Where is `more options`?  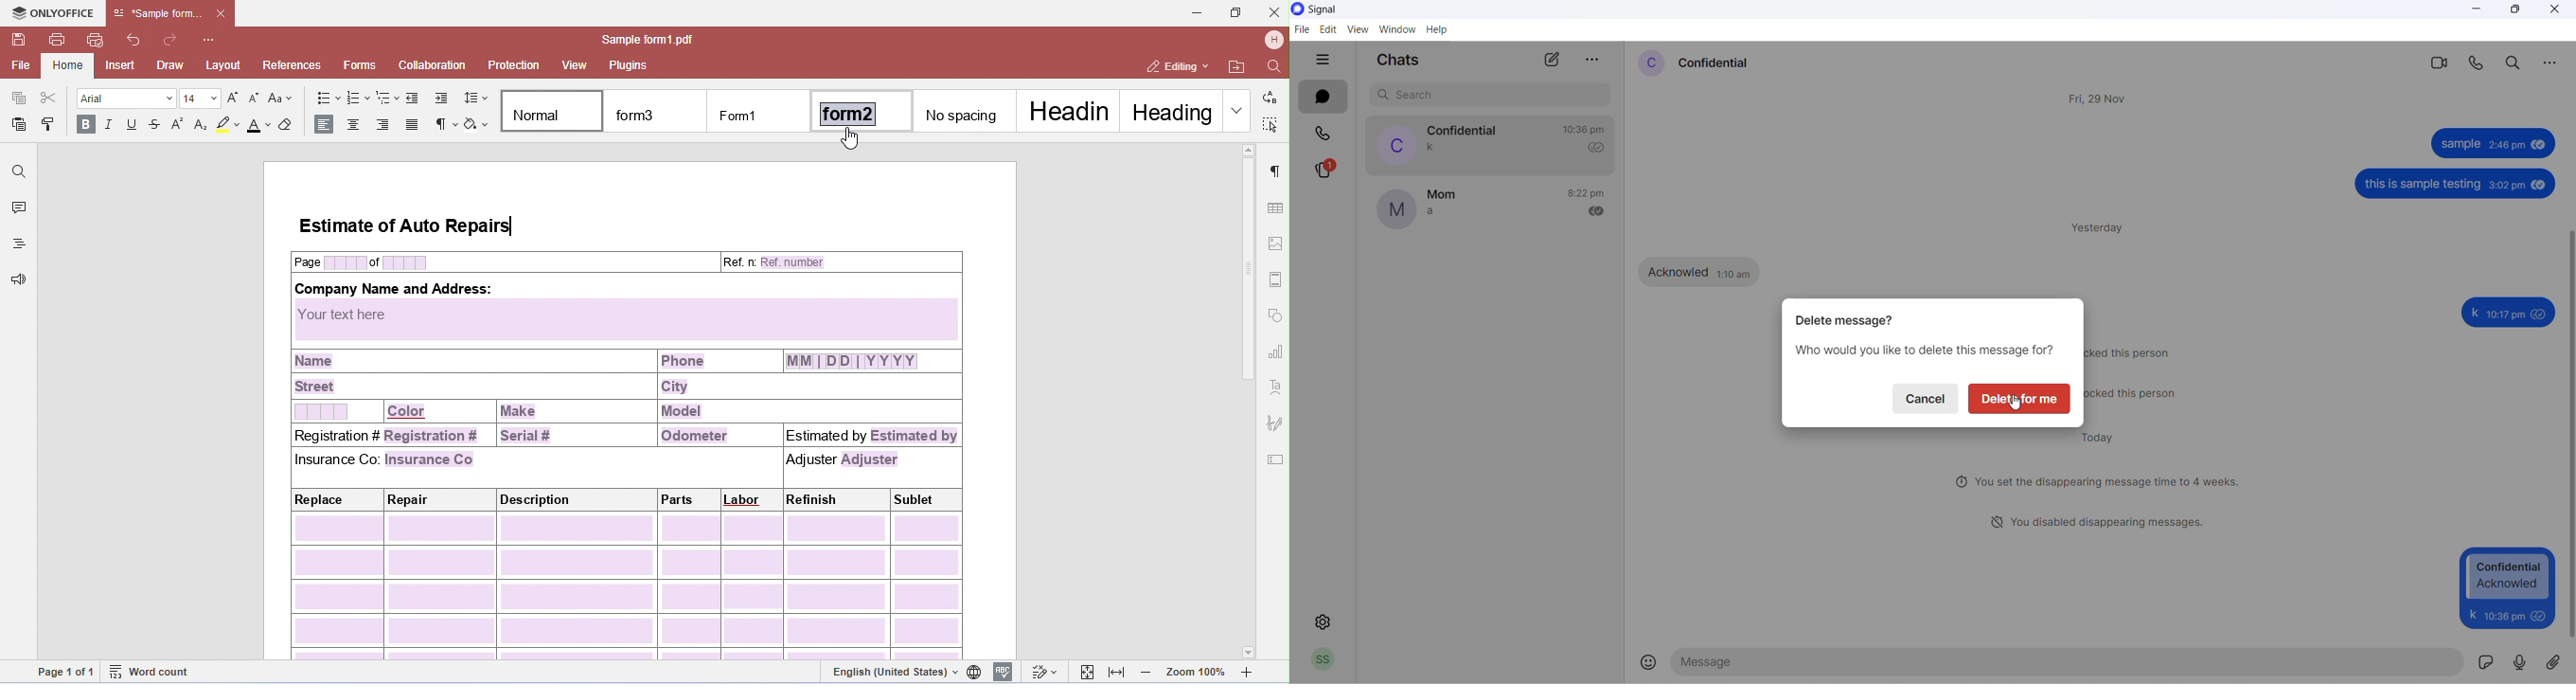 more options is located at coordinates (1600, 58).